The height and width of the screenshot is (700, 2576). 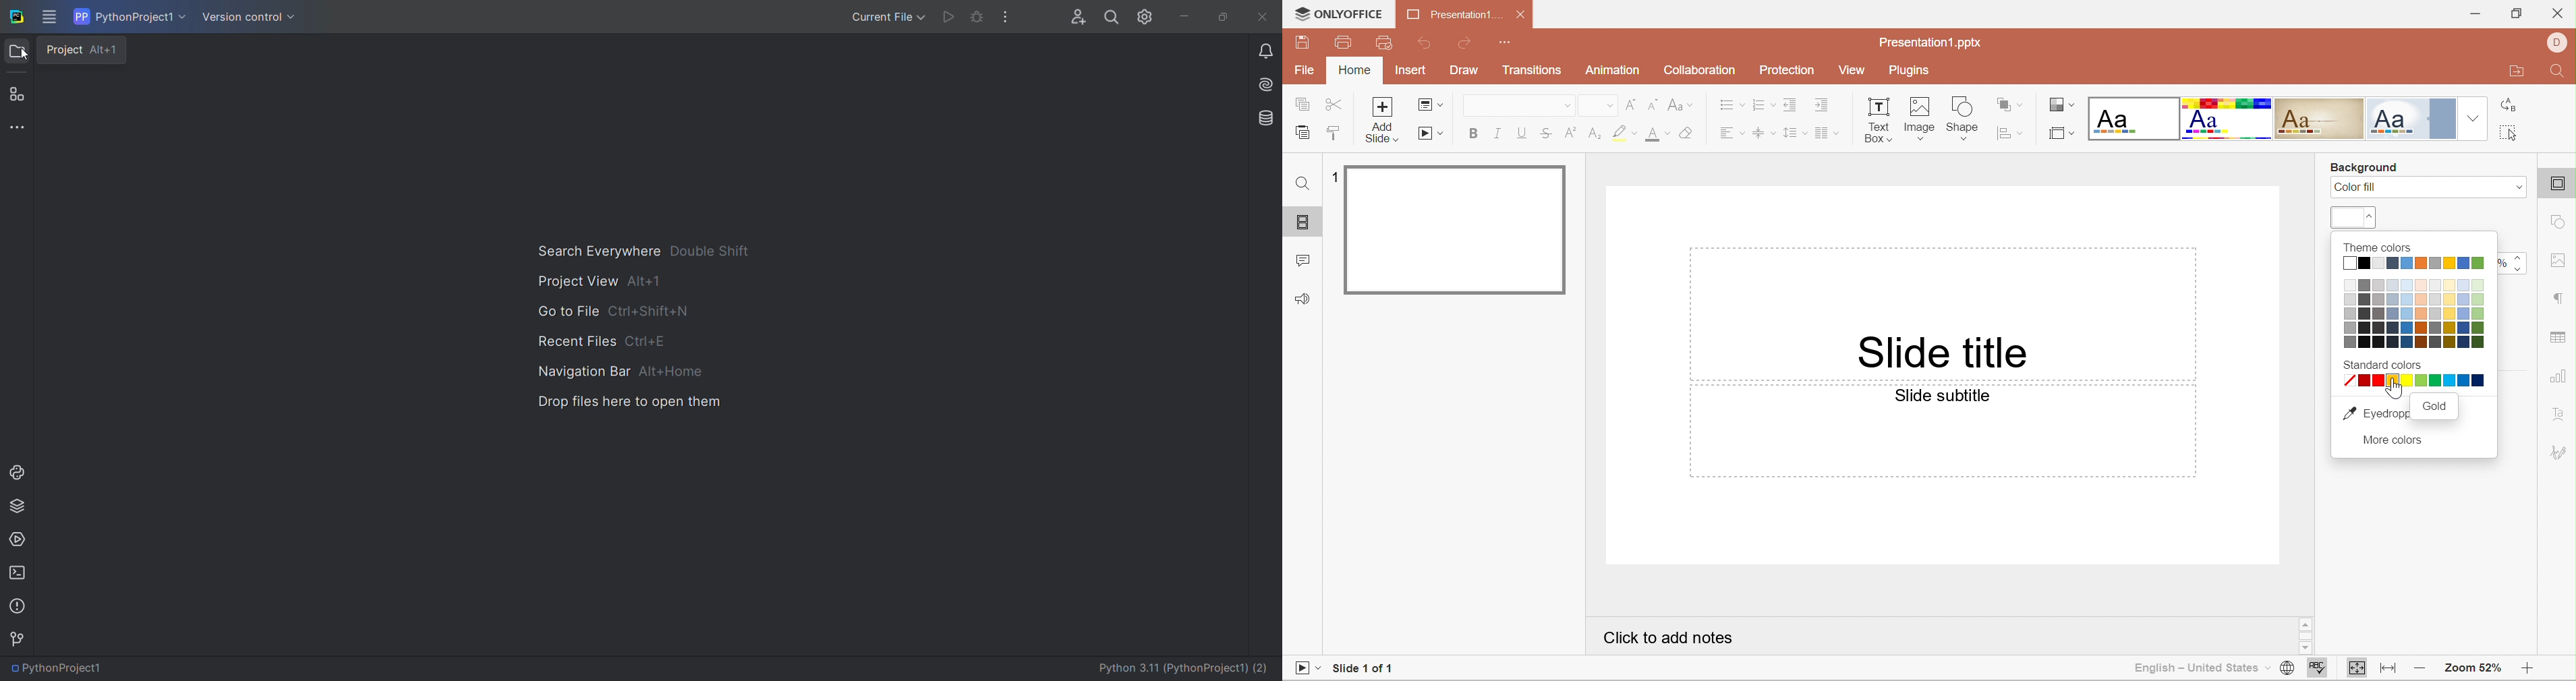 What do you see at coordinates (1910, 72) in the screenshot?
I see `Plugins` at bounding box center [1910, 72].